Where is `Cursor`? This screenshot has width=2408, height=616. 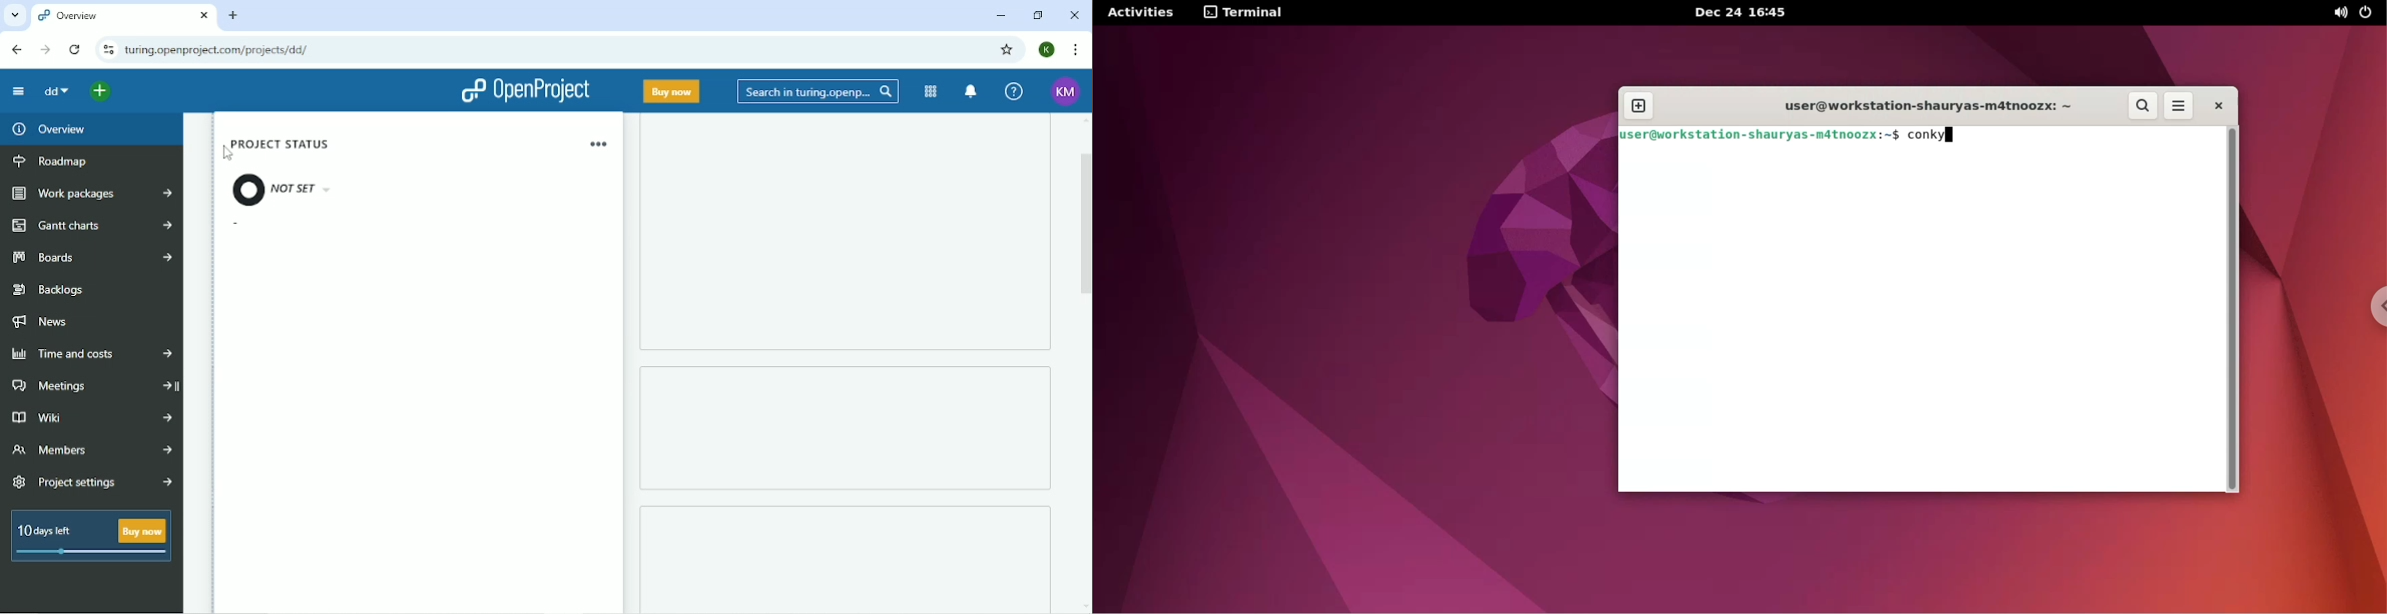
Cursor is located at coordinates (226, 154).